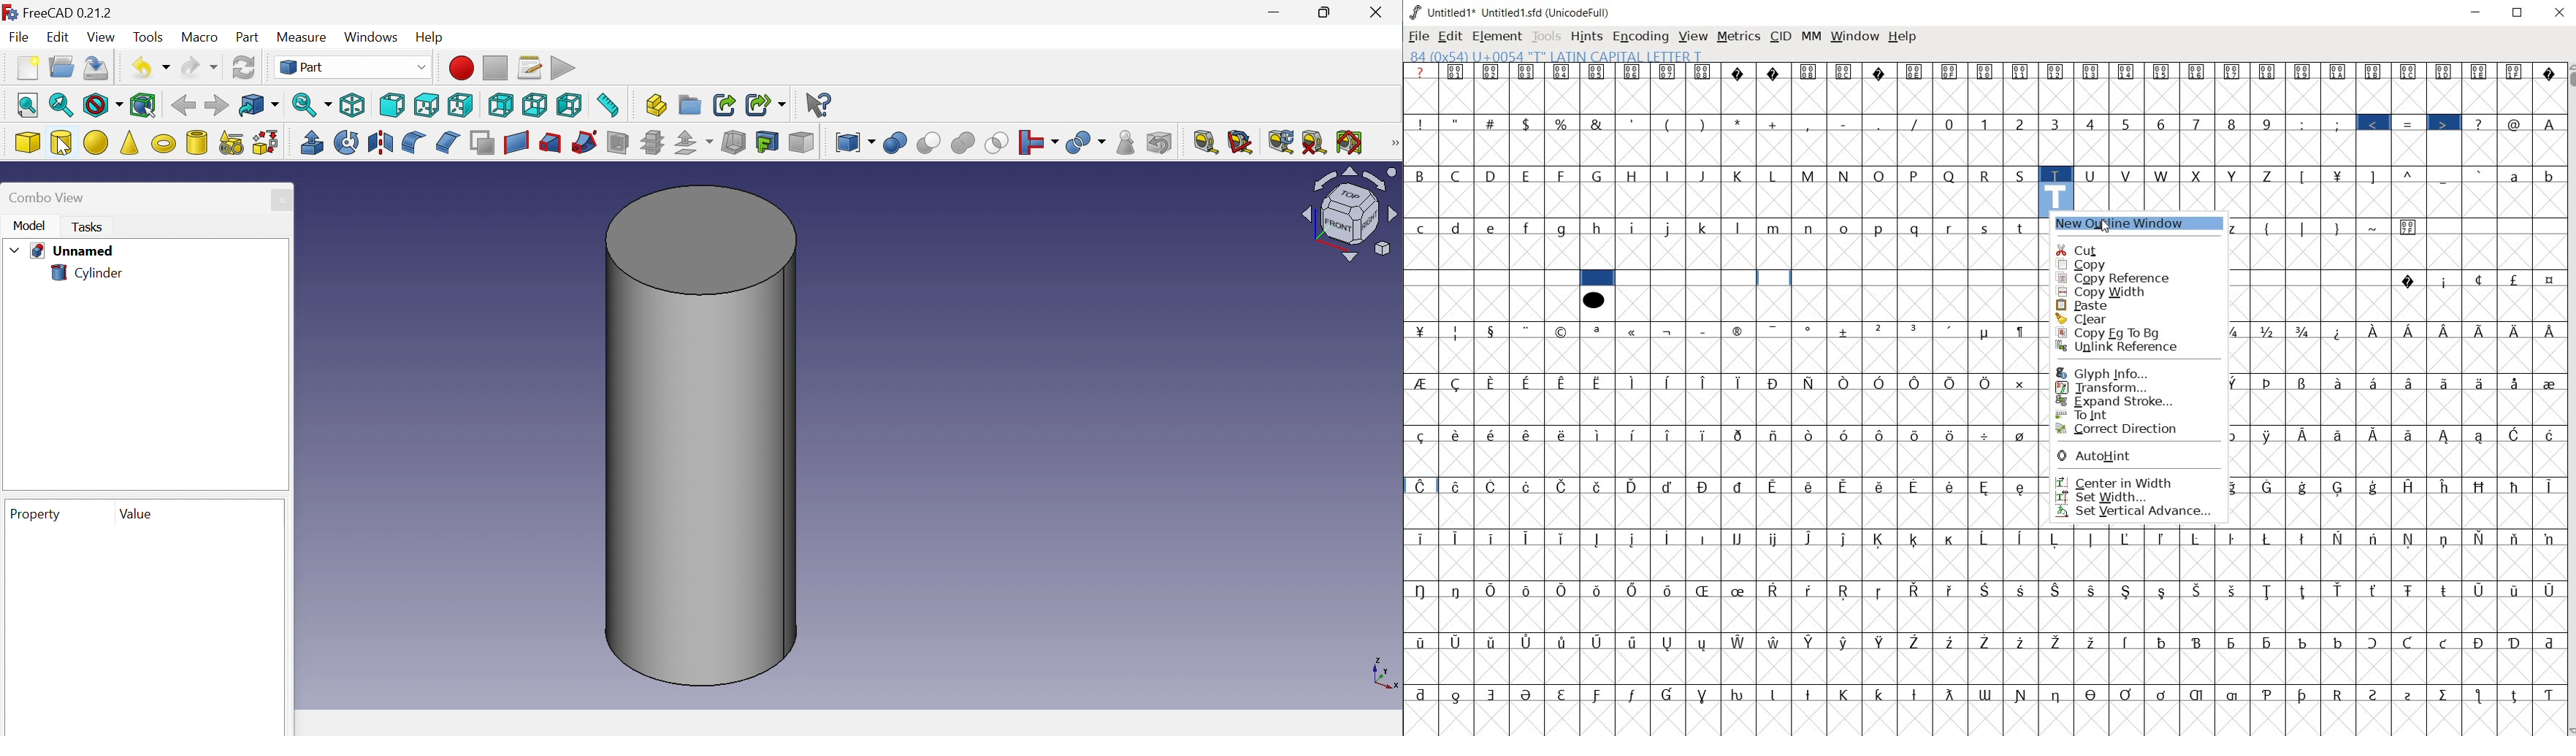 This screenshot has width=2576, height=756. I want to click on Symbol, so click(2448, 487).